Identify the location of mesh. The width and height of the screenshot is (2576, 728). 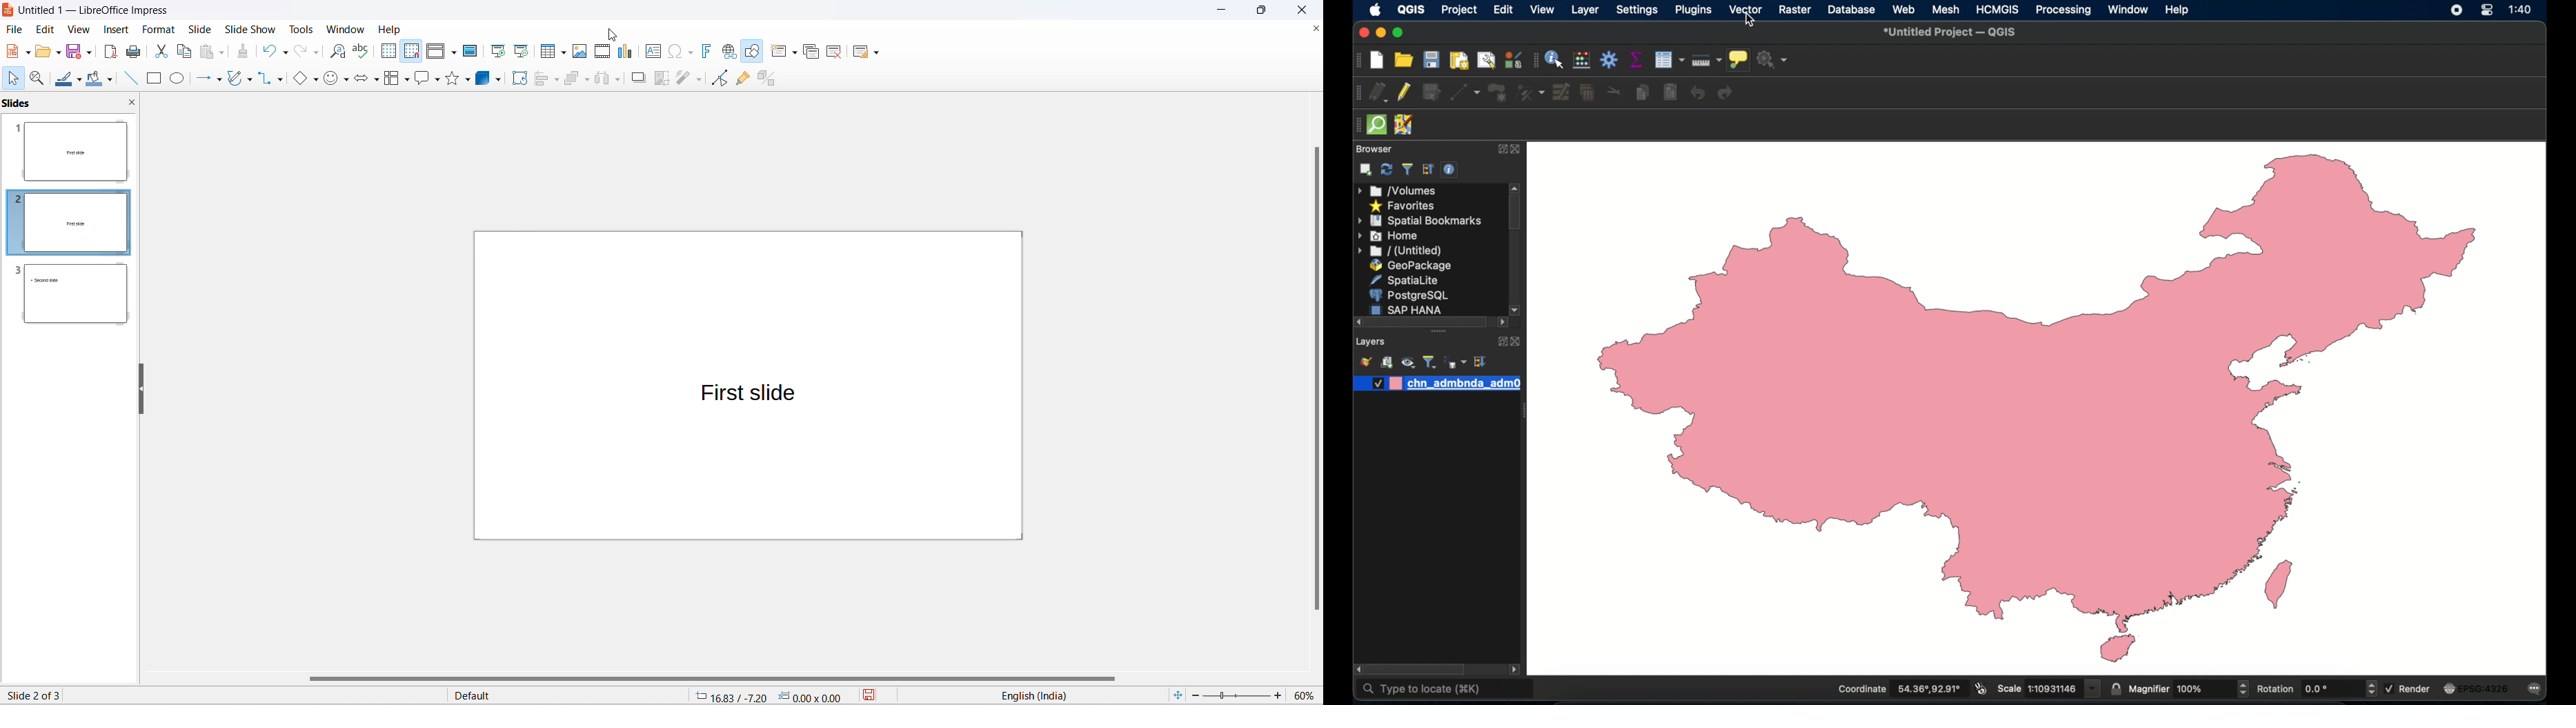
(1947, 9).